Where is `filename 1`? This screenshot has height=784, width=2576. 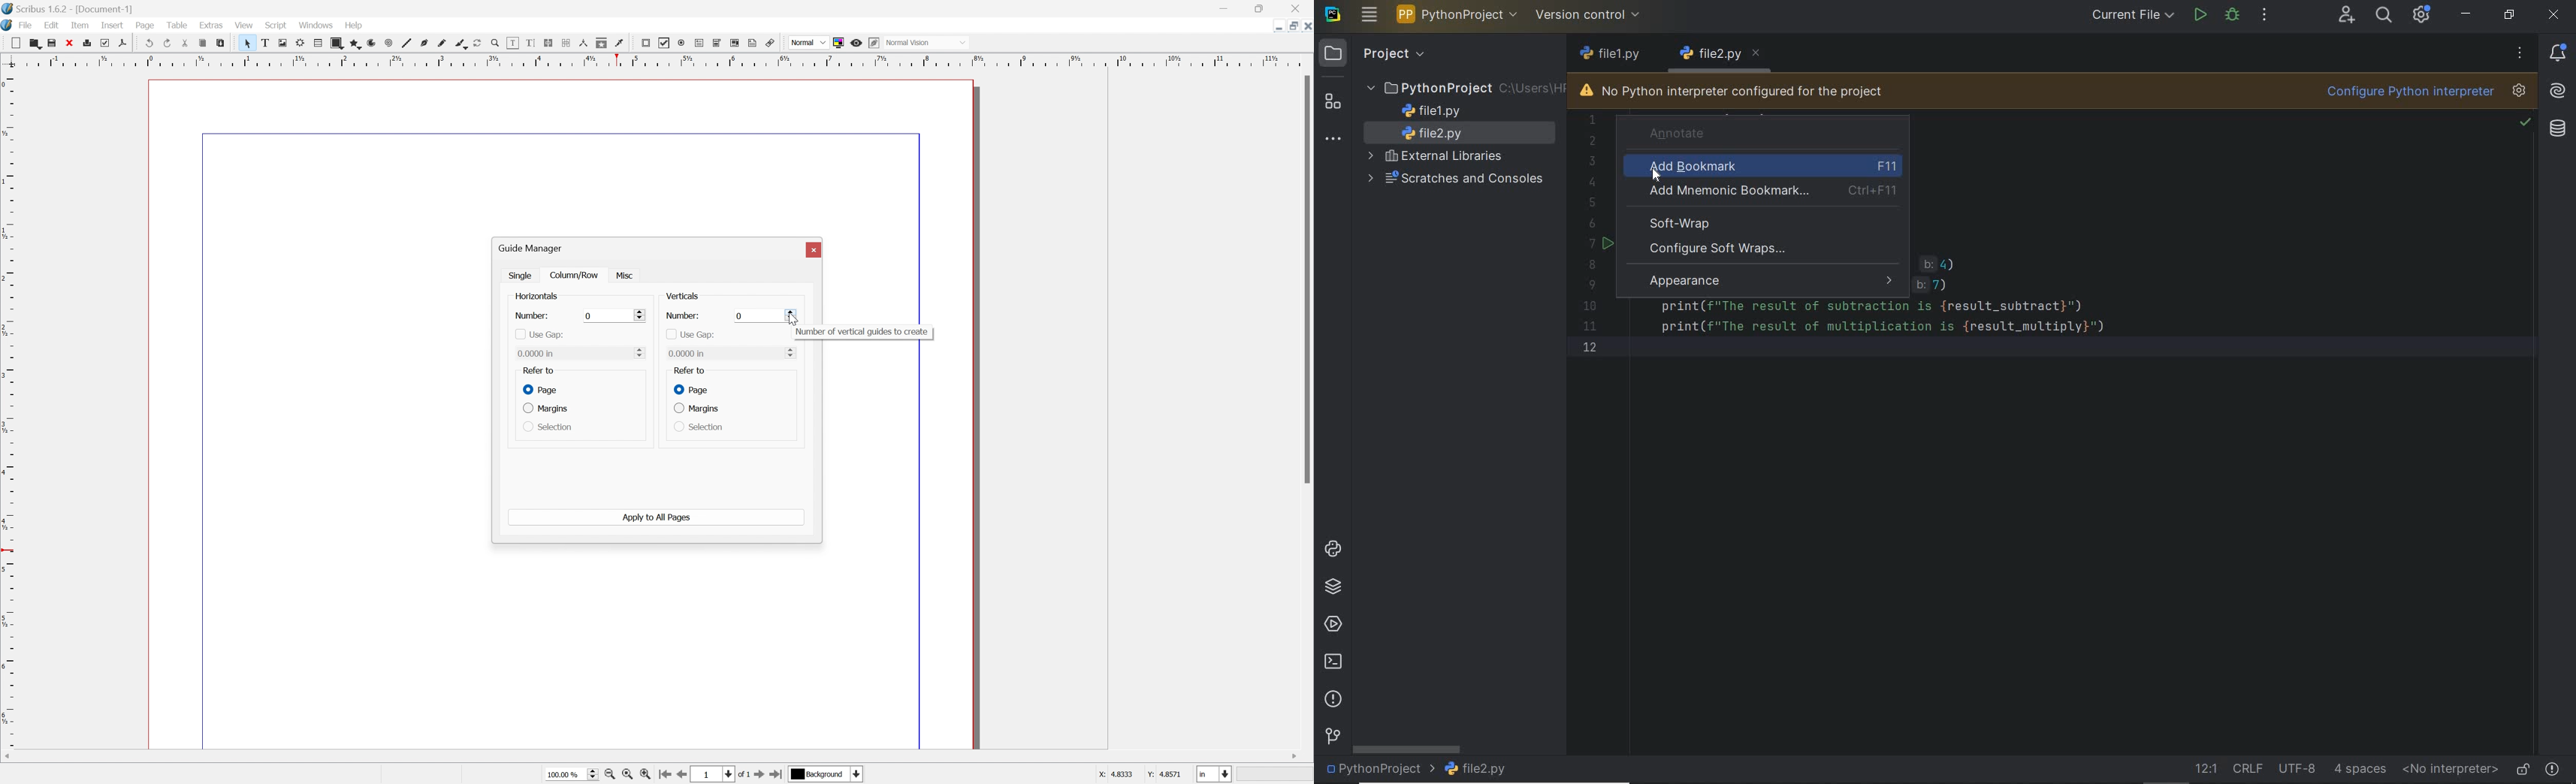 filename 1 is located at coordinates (1711, 54).